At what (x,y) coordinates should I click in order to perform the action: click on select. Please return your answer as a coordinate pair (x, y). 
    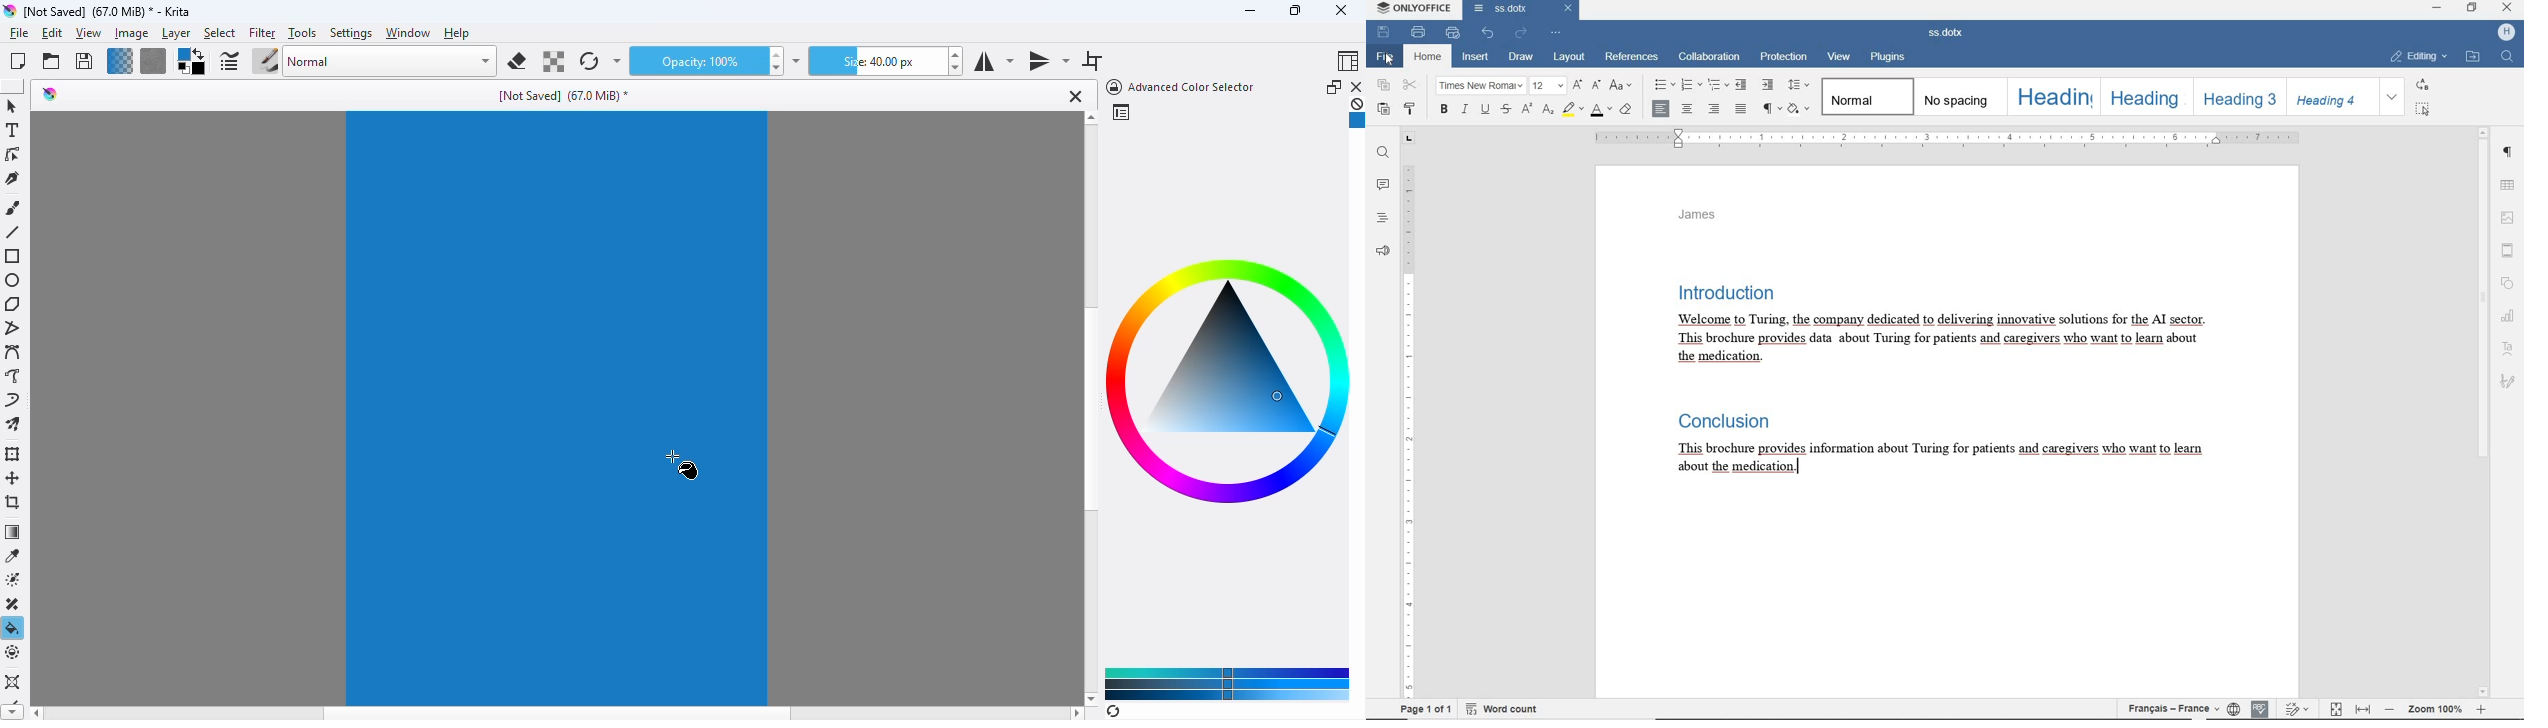
    Looking at the image, I should click on (220, 34).